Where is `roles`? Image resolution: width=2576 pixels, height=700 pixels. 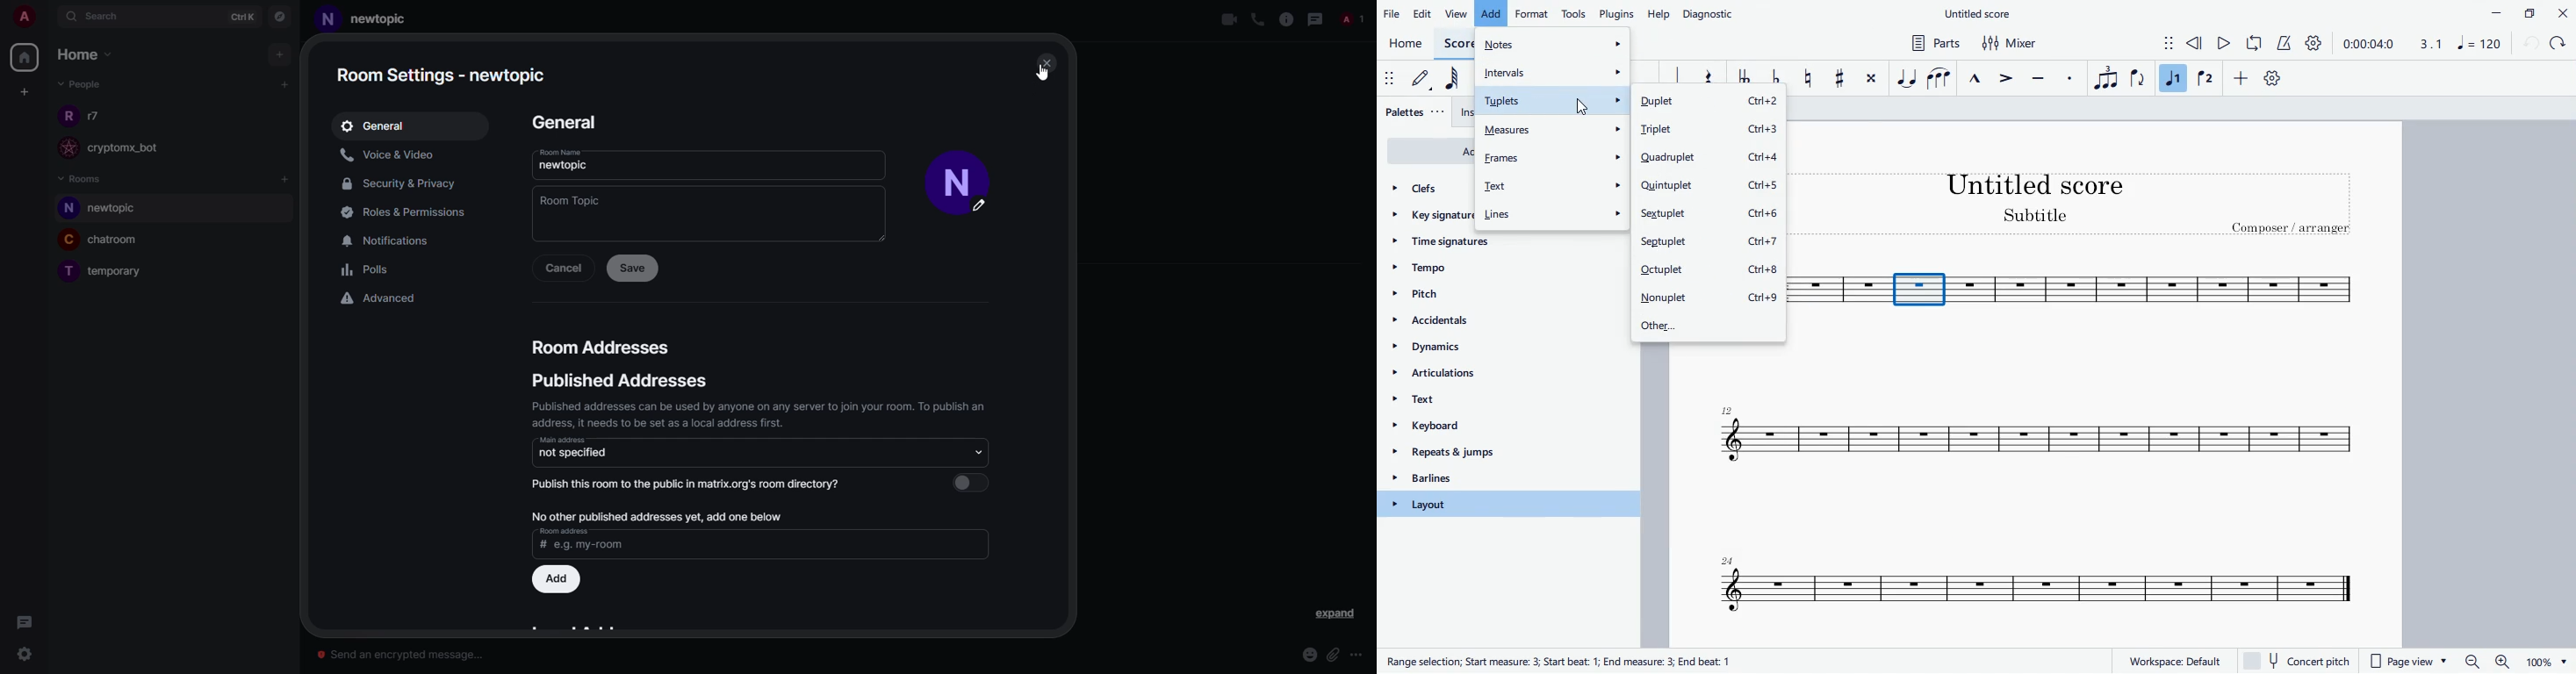 roles is located at coordinates (402, 212).